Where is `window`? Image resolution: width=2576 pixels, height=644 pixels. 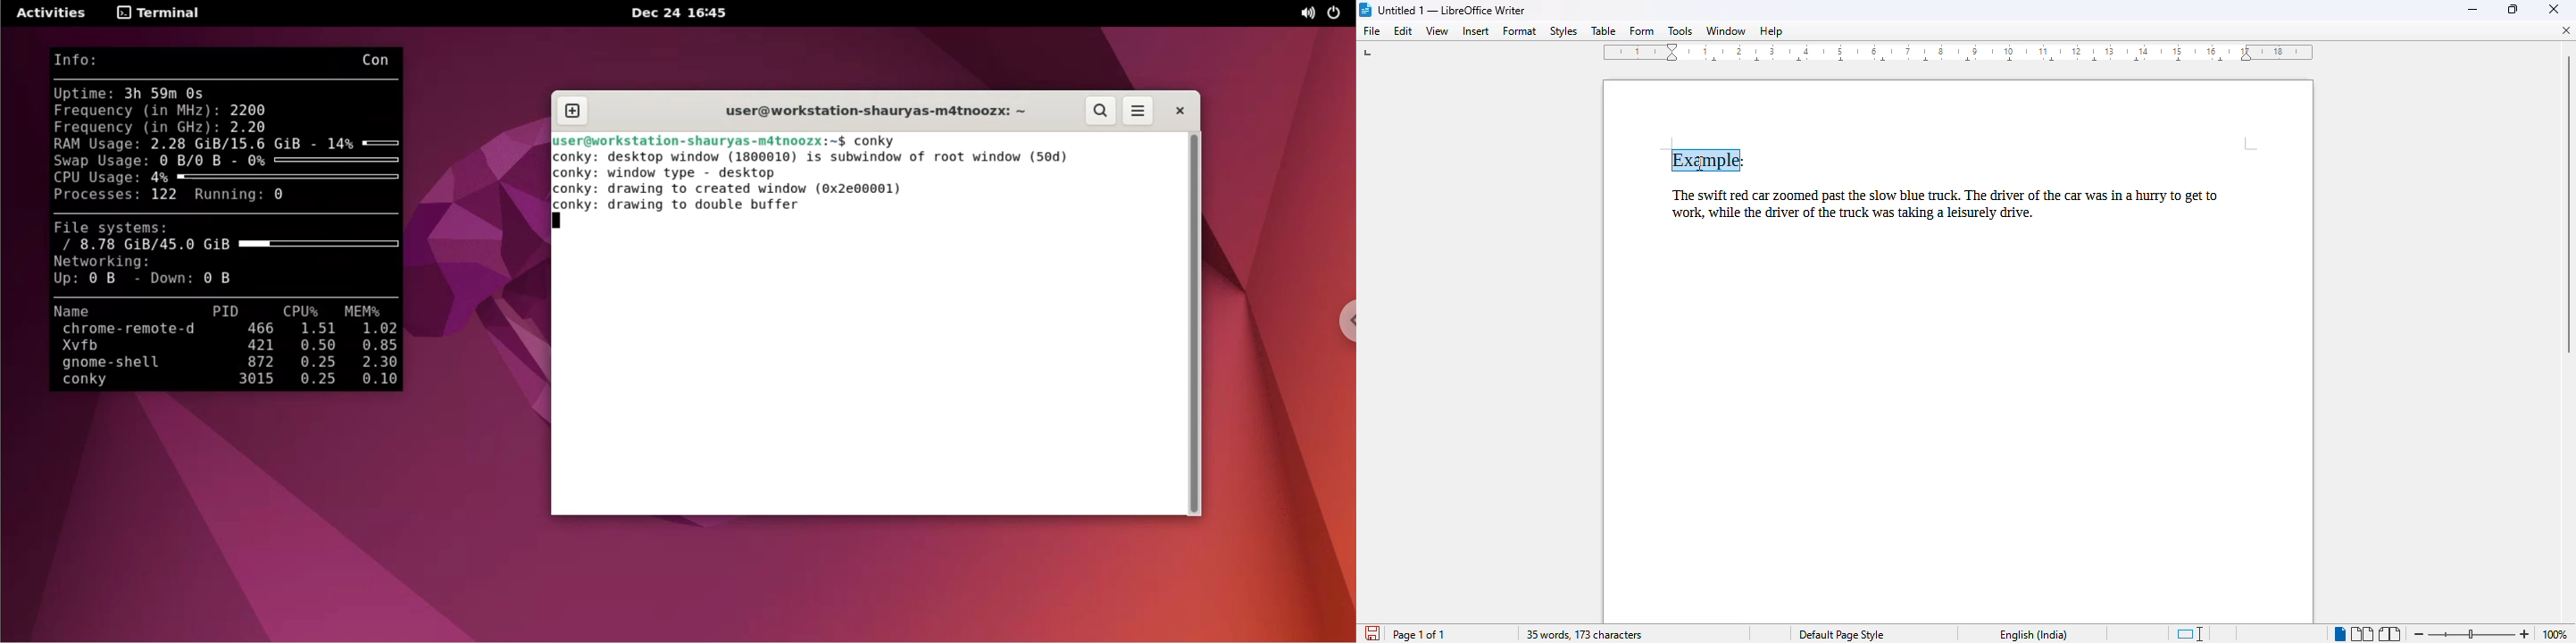 window is located at coordinates (1726, 30).